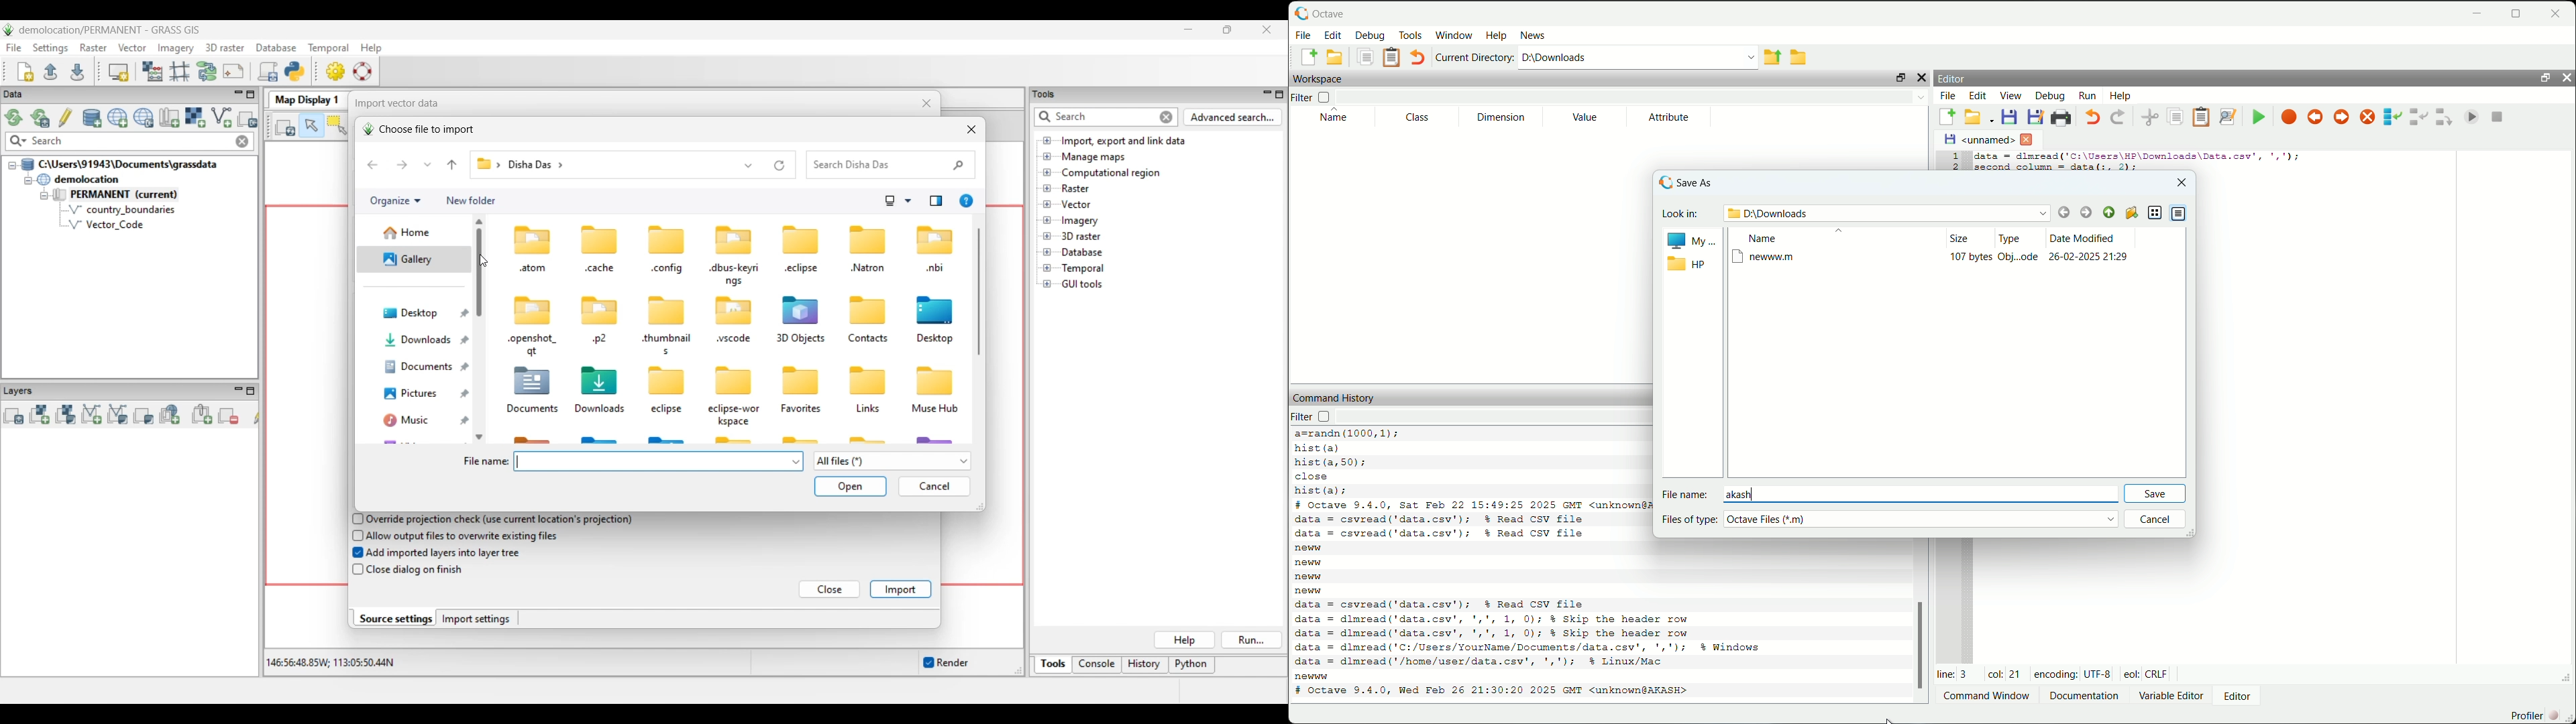 The image size is (2576, 728). What do you see at coordinates (1923, 76) in the screenshot?
I see `hide widget` at bounding box center [1923, 76].